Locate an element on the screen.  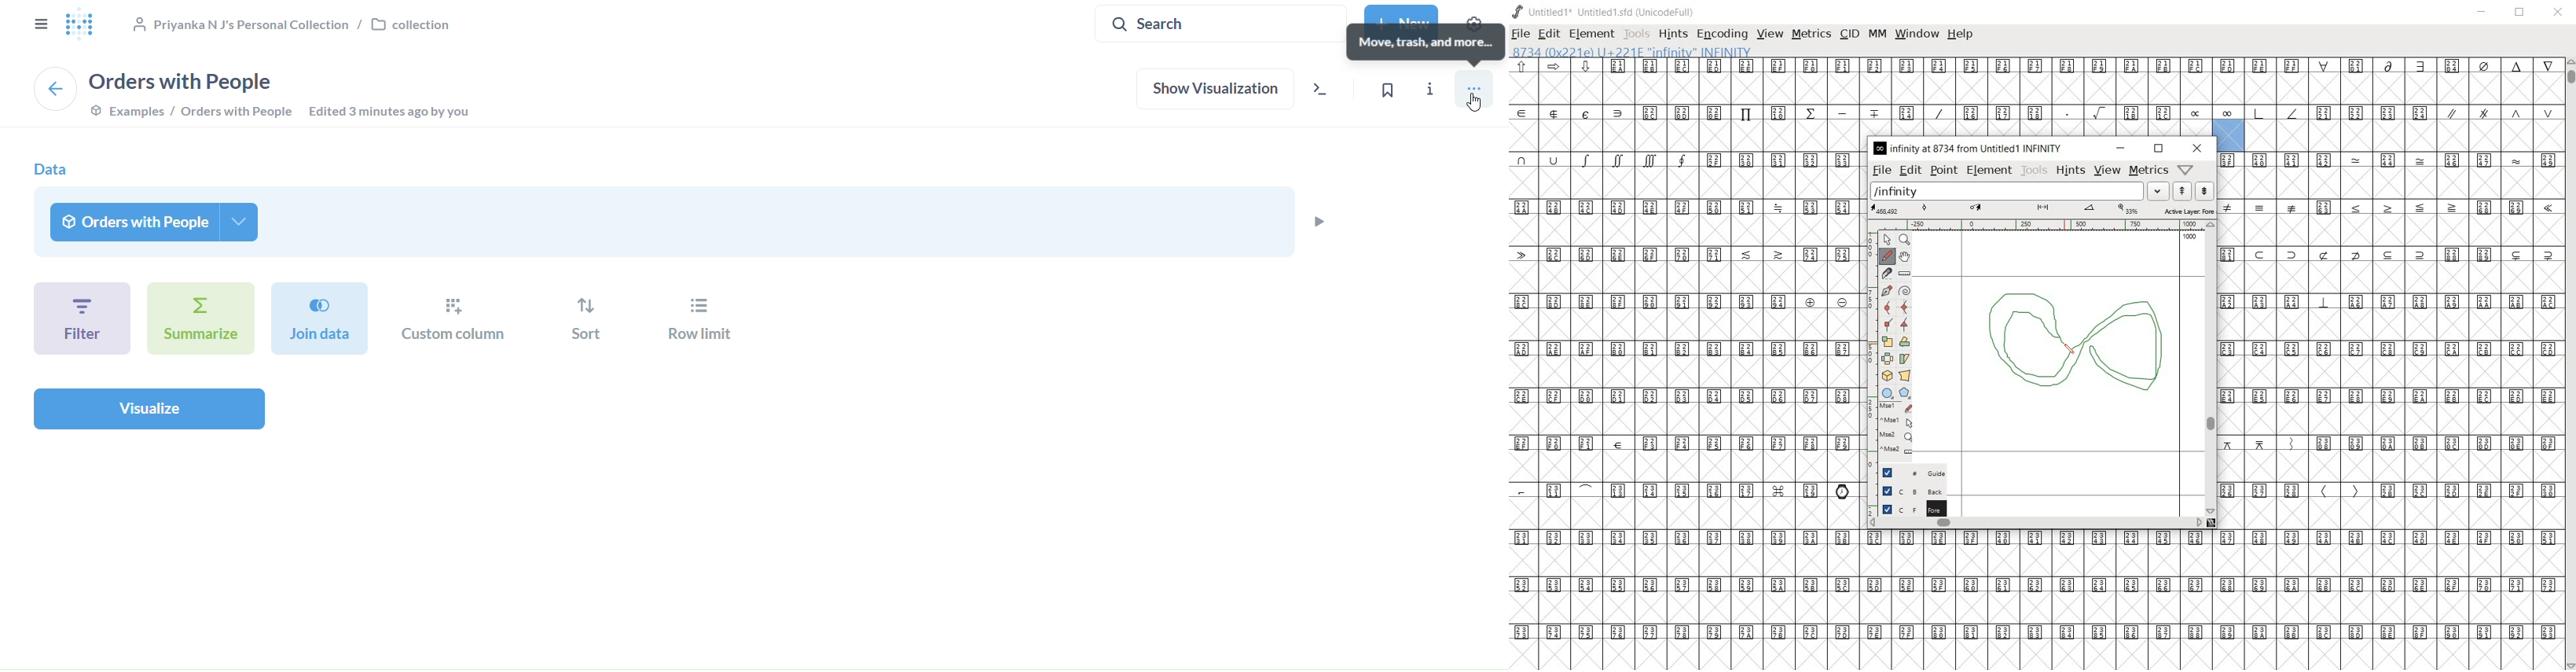
special symbols is located at coordinates (1572, 112).